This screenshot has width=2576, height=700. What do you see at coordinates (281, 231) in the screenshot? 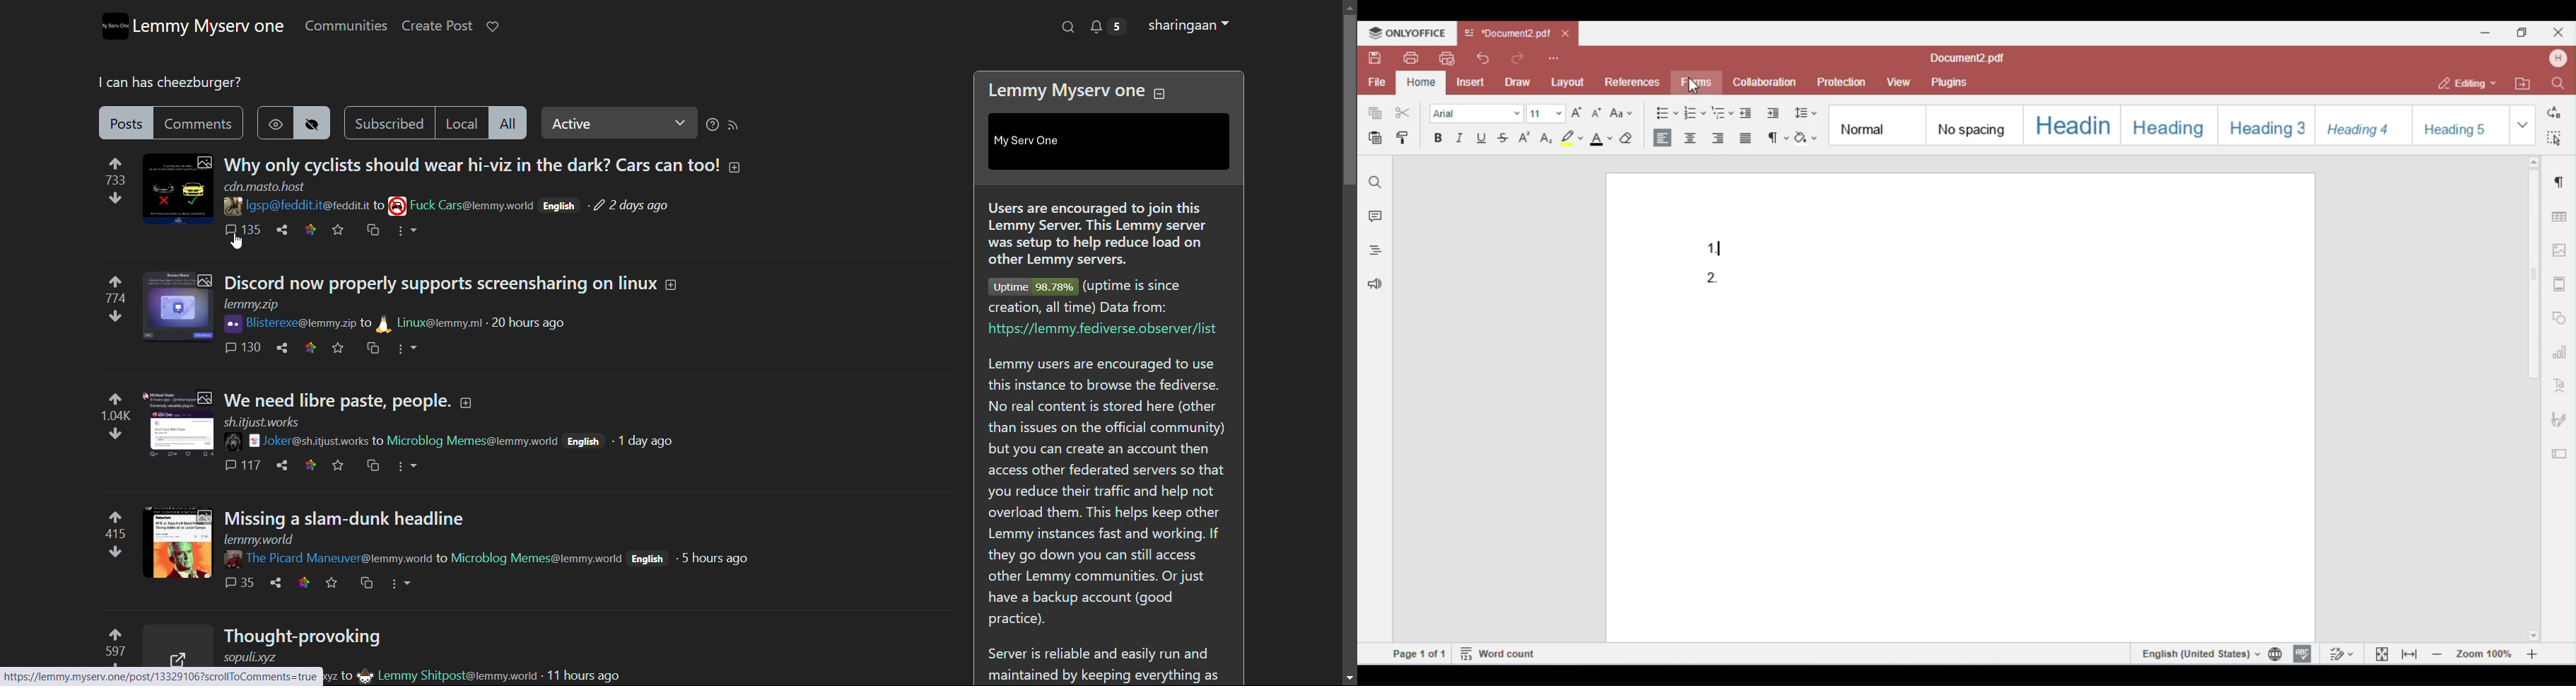
I see `share` at bounding box center [281, 231].